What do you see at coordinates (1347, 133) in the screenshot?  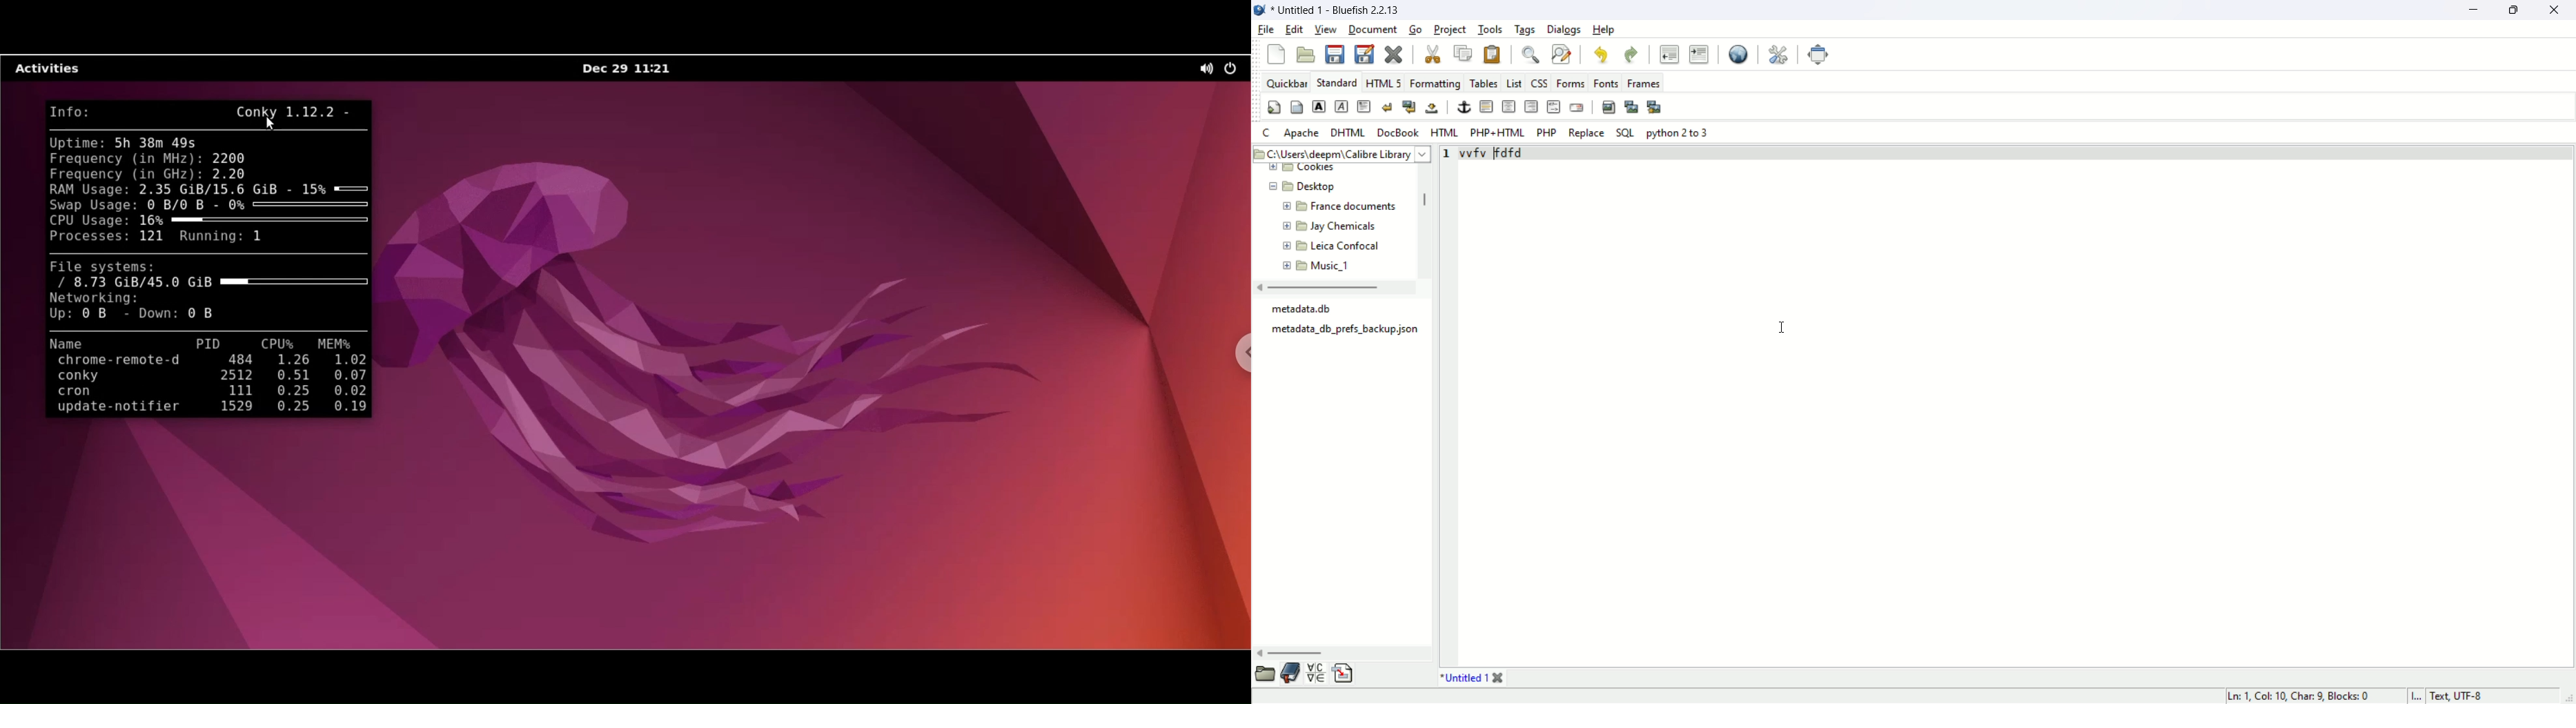 I see `dhtml` at bounding box center [1347, 133].